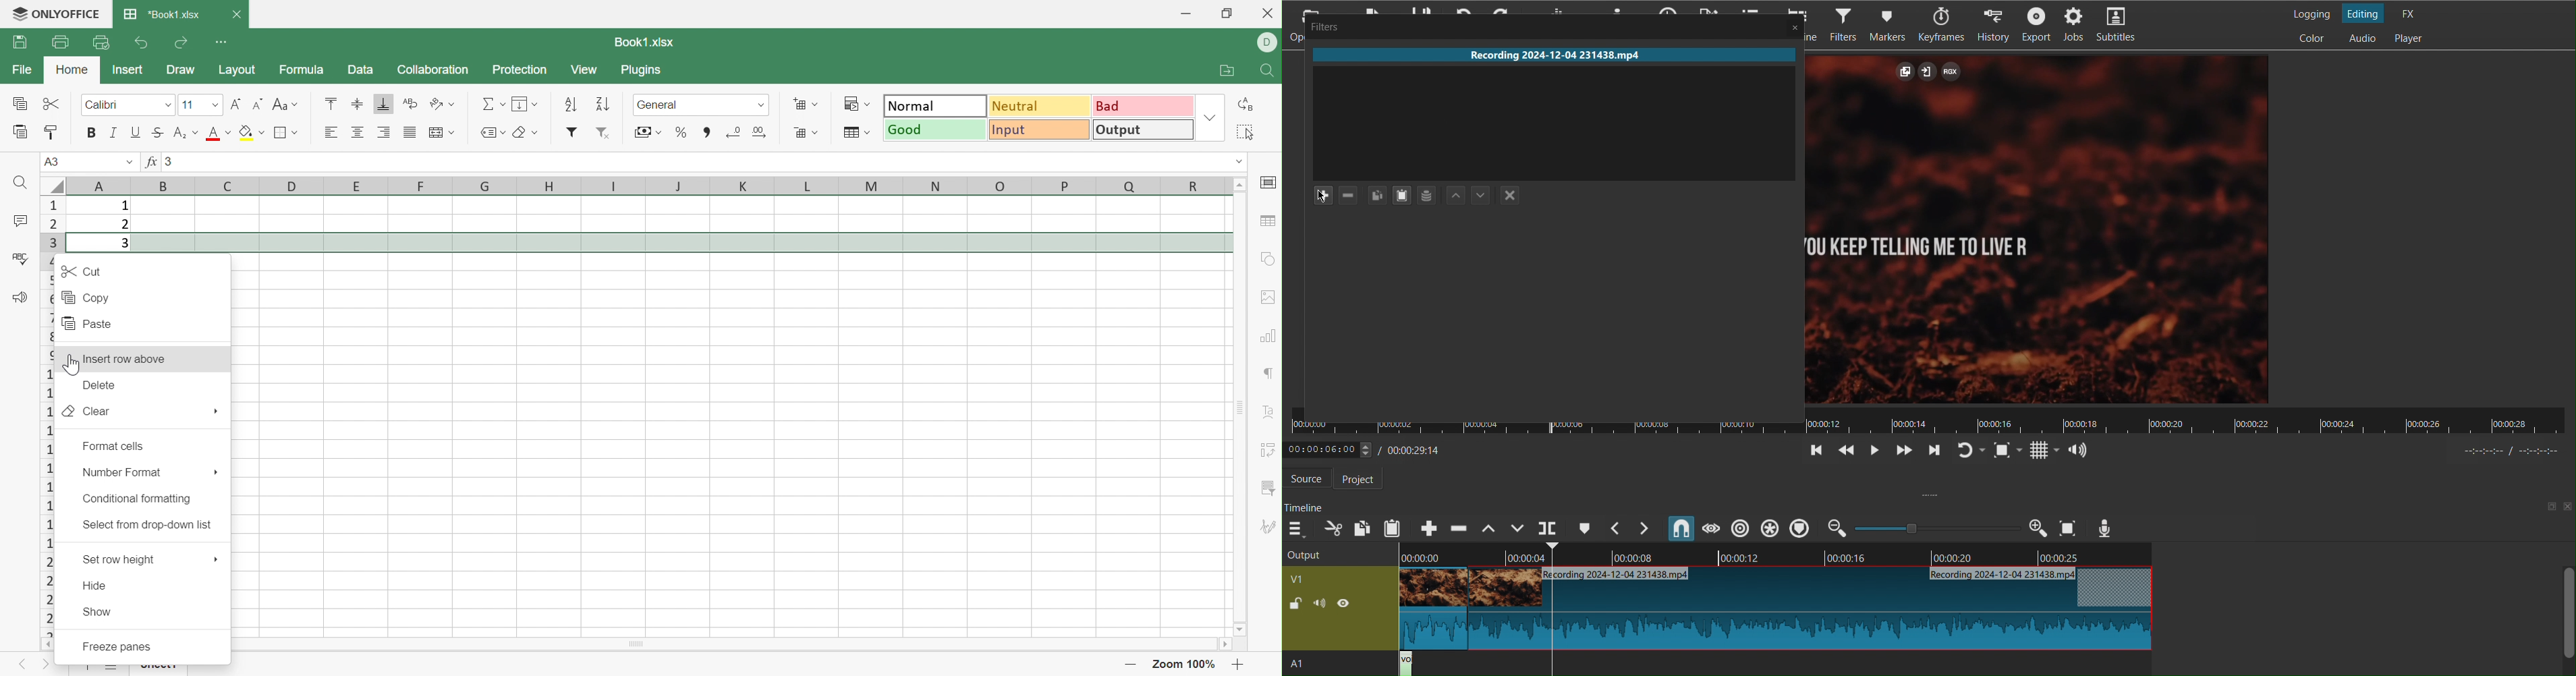 The height and width of the screenshot is (700, 2576). I want to click on *Book1.xlsx, so click(164, 15).